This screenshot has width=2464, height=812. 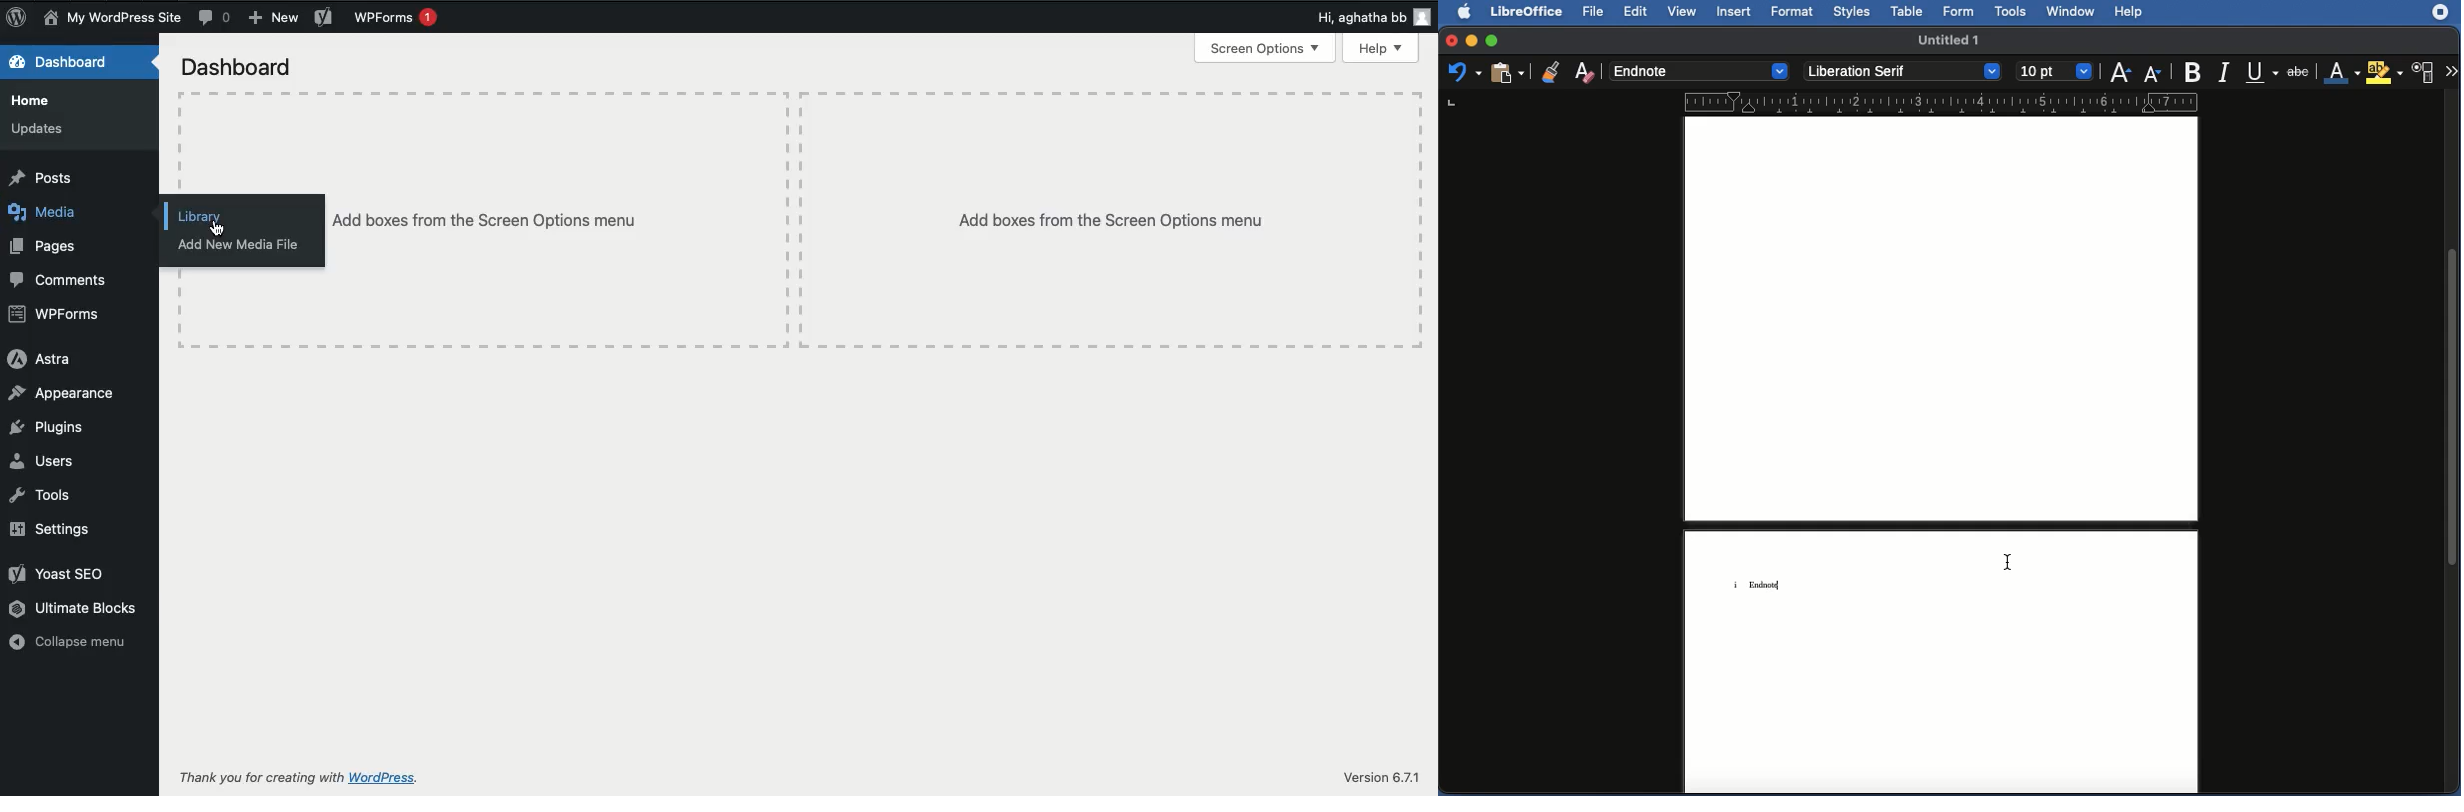 What do you see at coordinates (112, 19) in the screenshot?
I see `My WordPress Site` at bounding box center [112, 19].